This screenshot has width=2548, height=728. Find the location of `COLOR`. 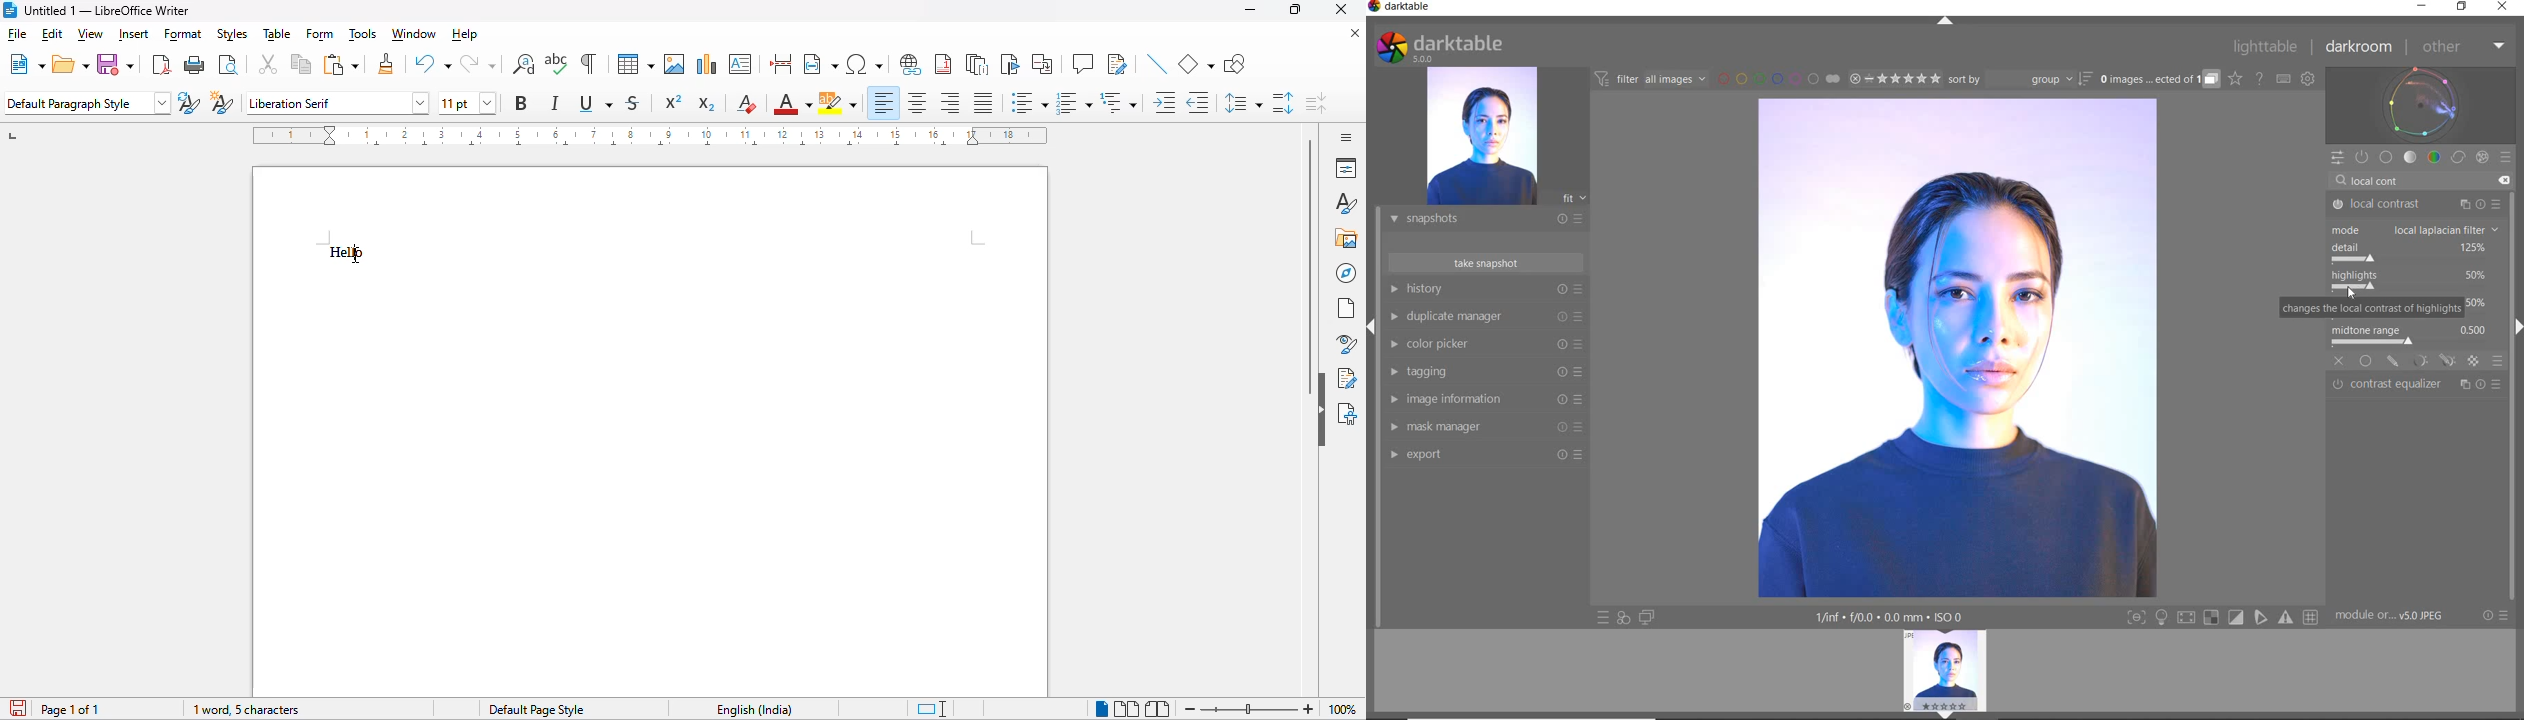

COLOR is located at coordinates (2435, 157).